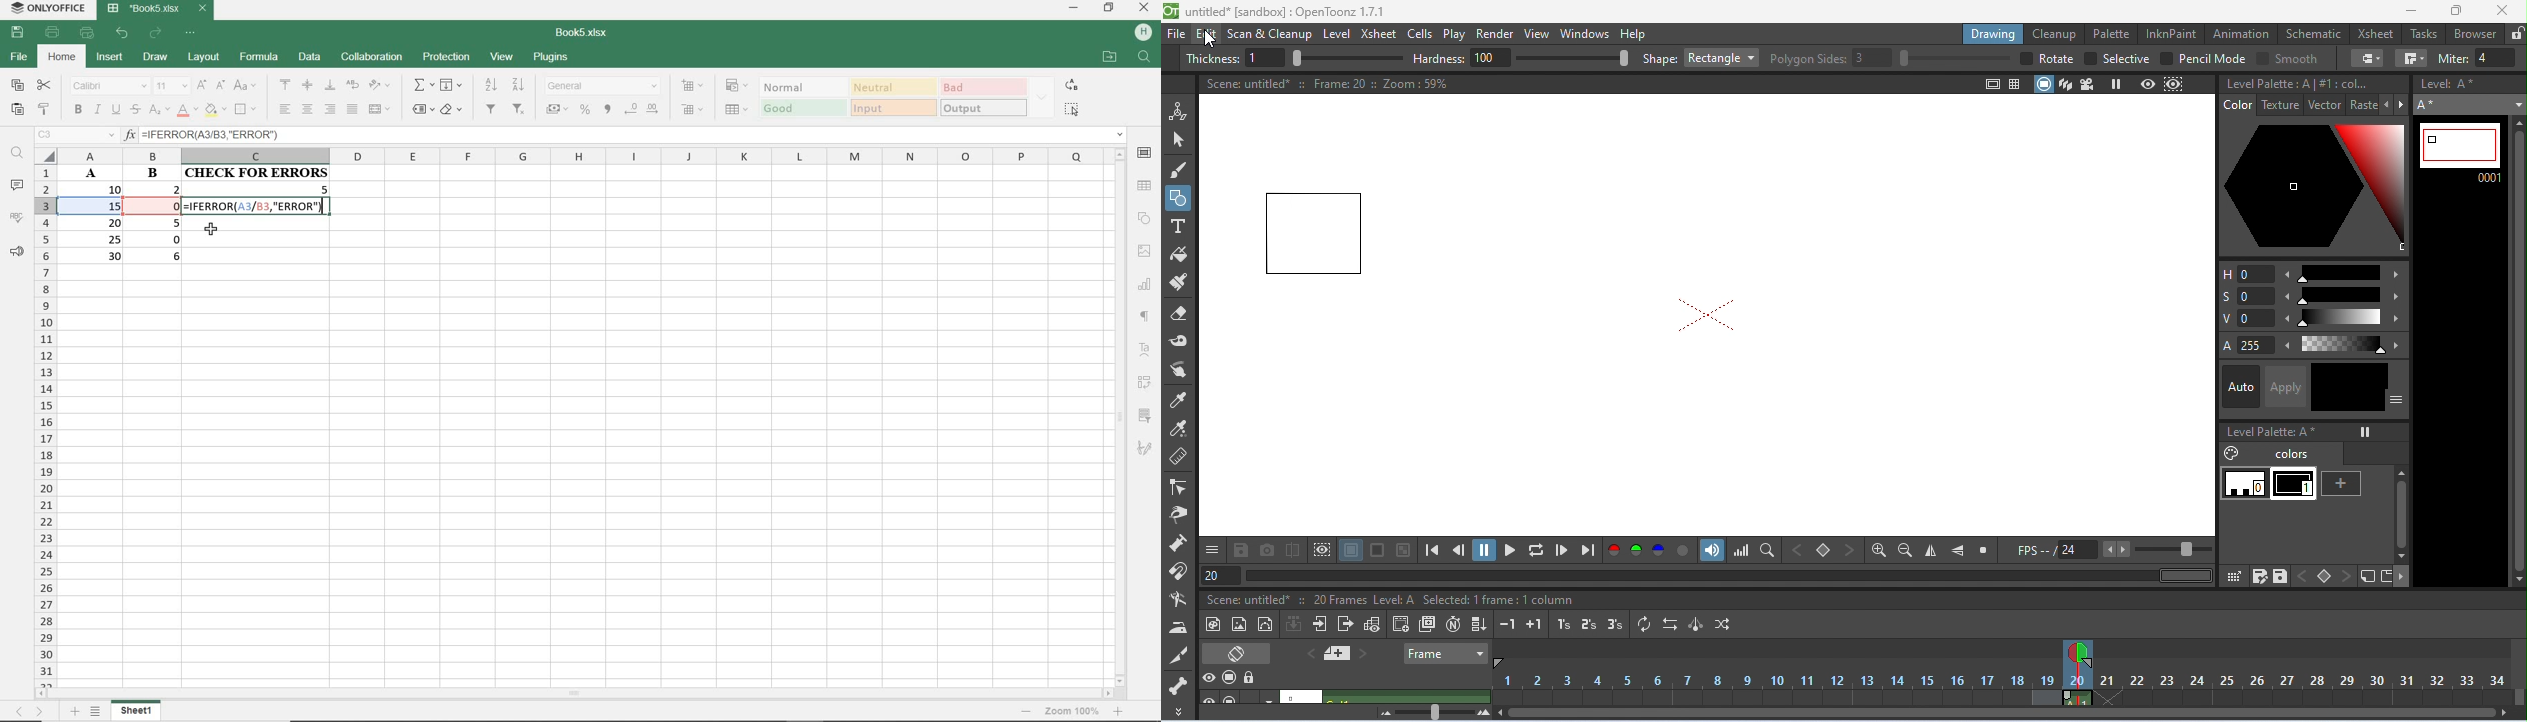 The width and height of the screenshot is (2548, 728). I want to click on FILL, so click(450, 85).